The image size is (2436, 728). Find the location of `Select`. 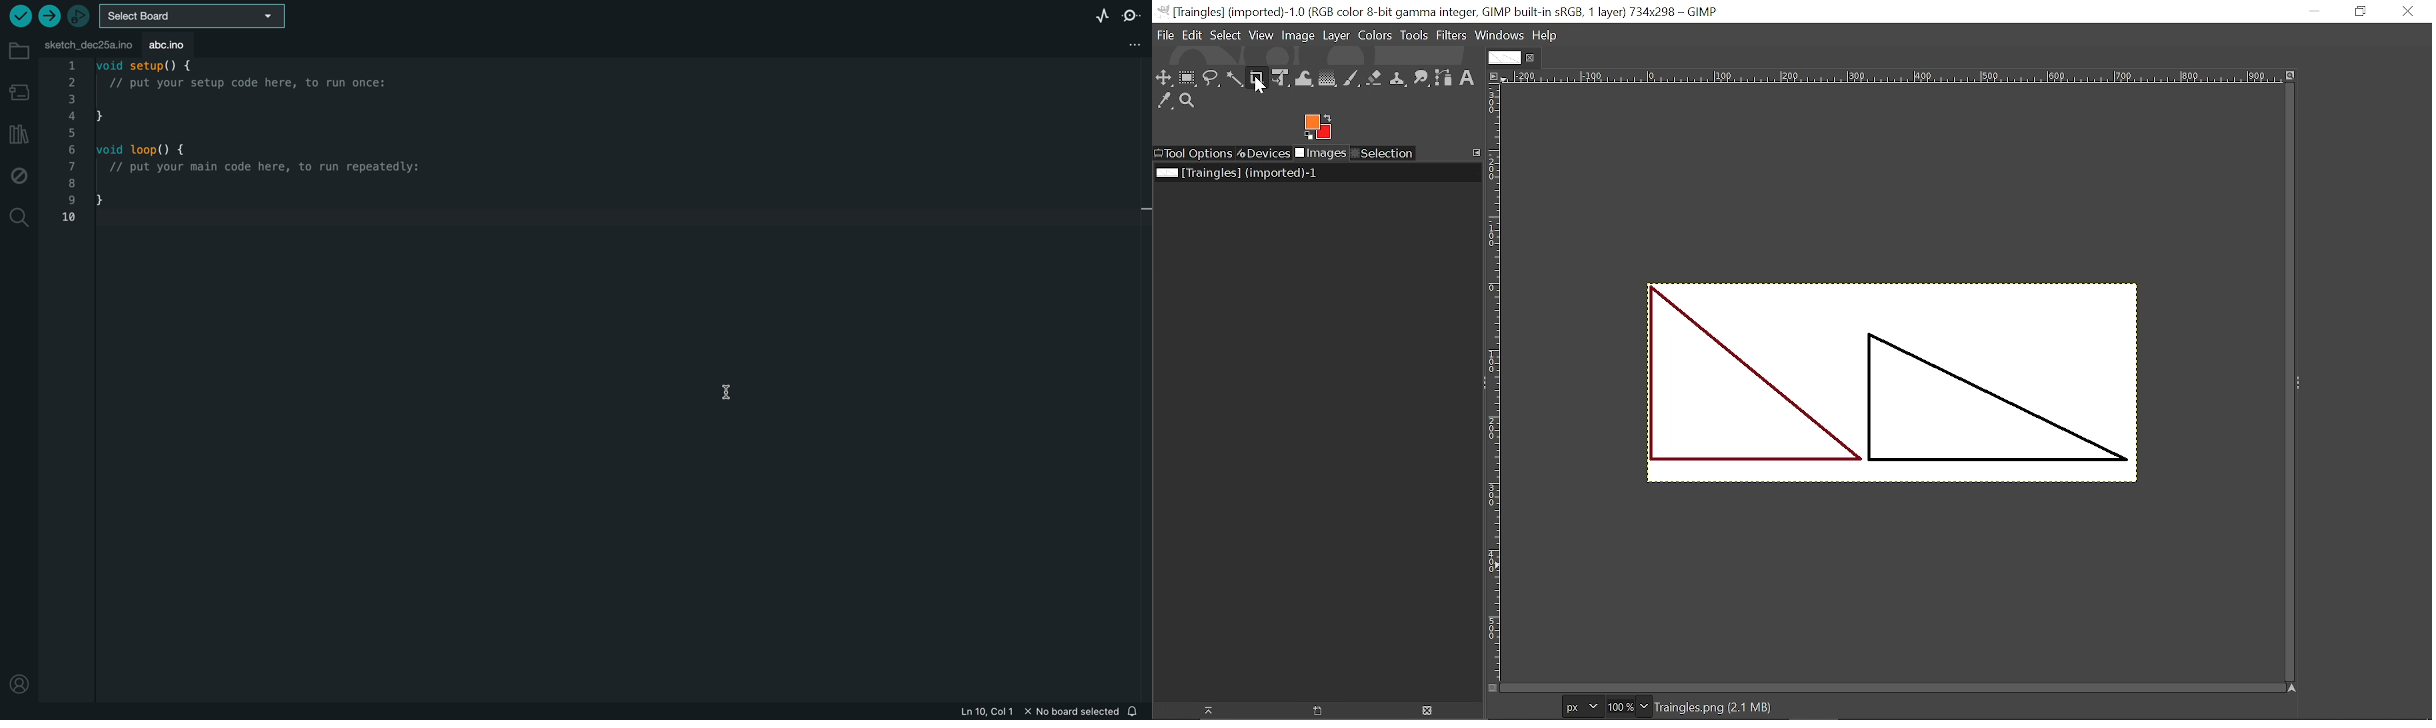

Select is located at coordinates (1226, 36).